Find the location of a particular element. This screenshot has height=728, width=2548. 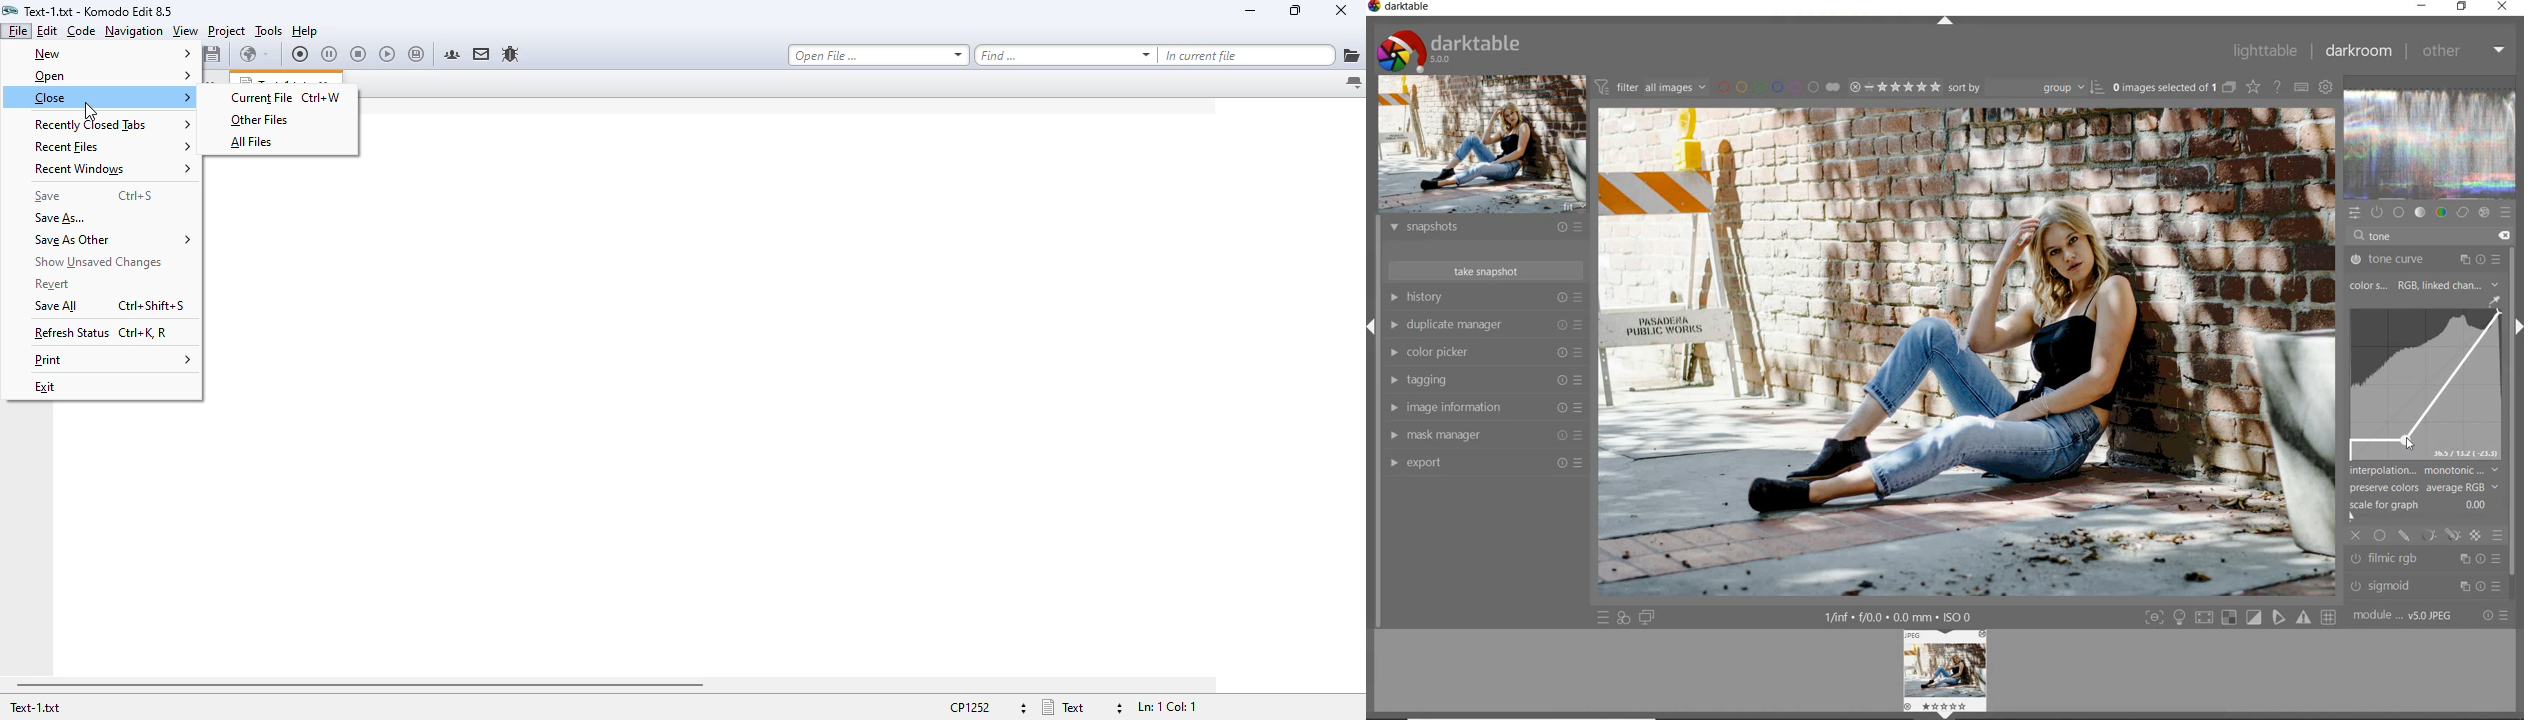

module is located at coordinates (2403, 616).